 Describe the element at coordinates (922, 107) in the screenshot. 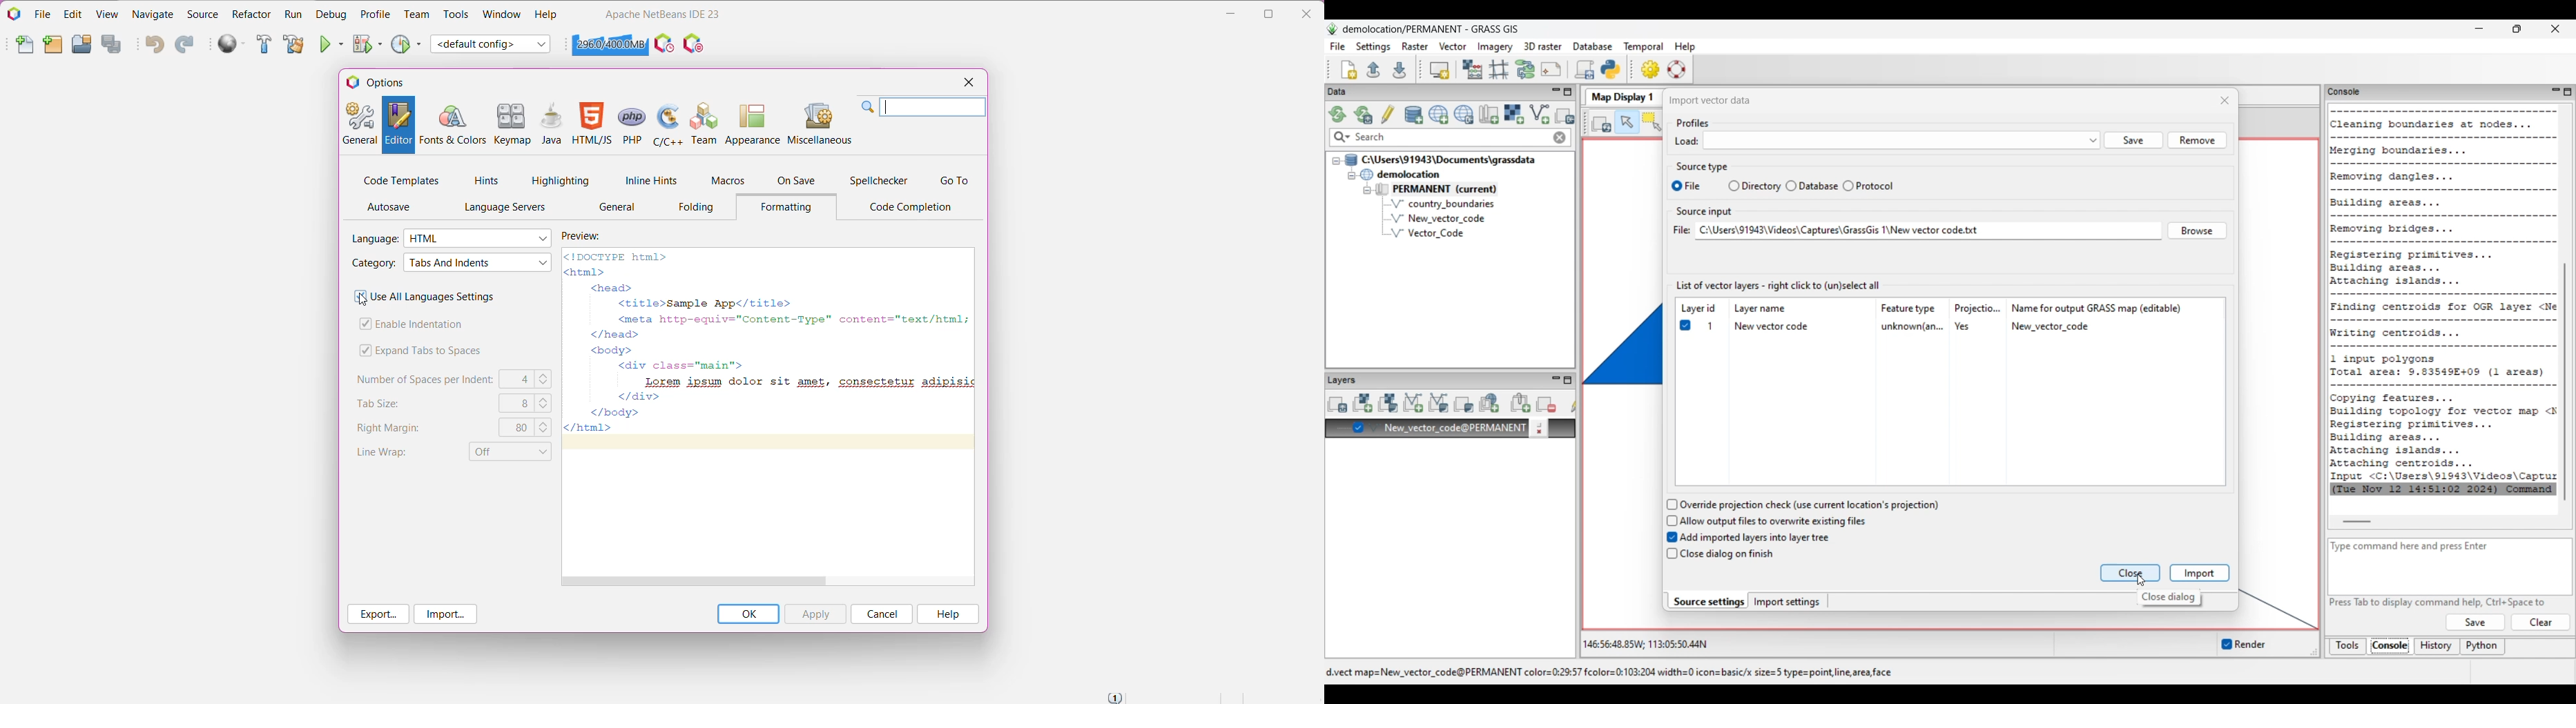

I see `Search Bar` at that location.